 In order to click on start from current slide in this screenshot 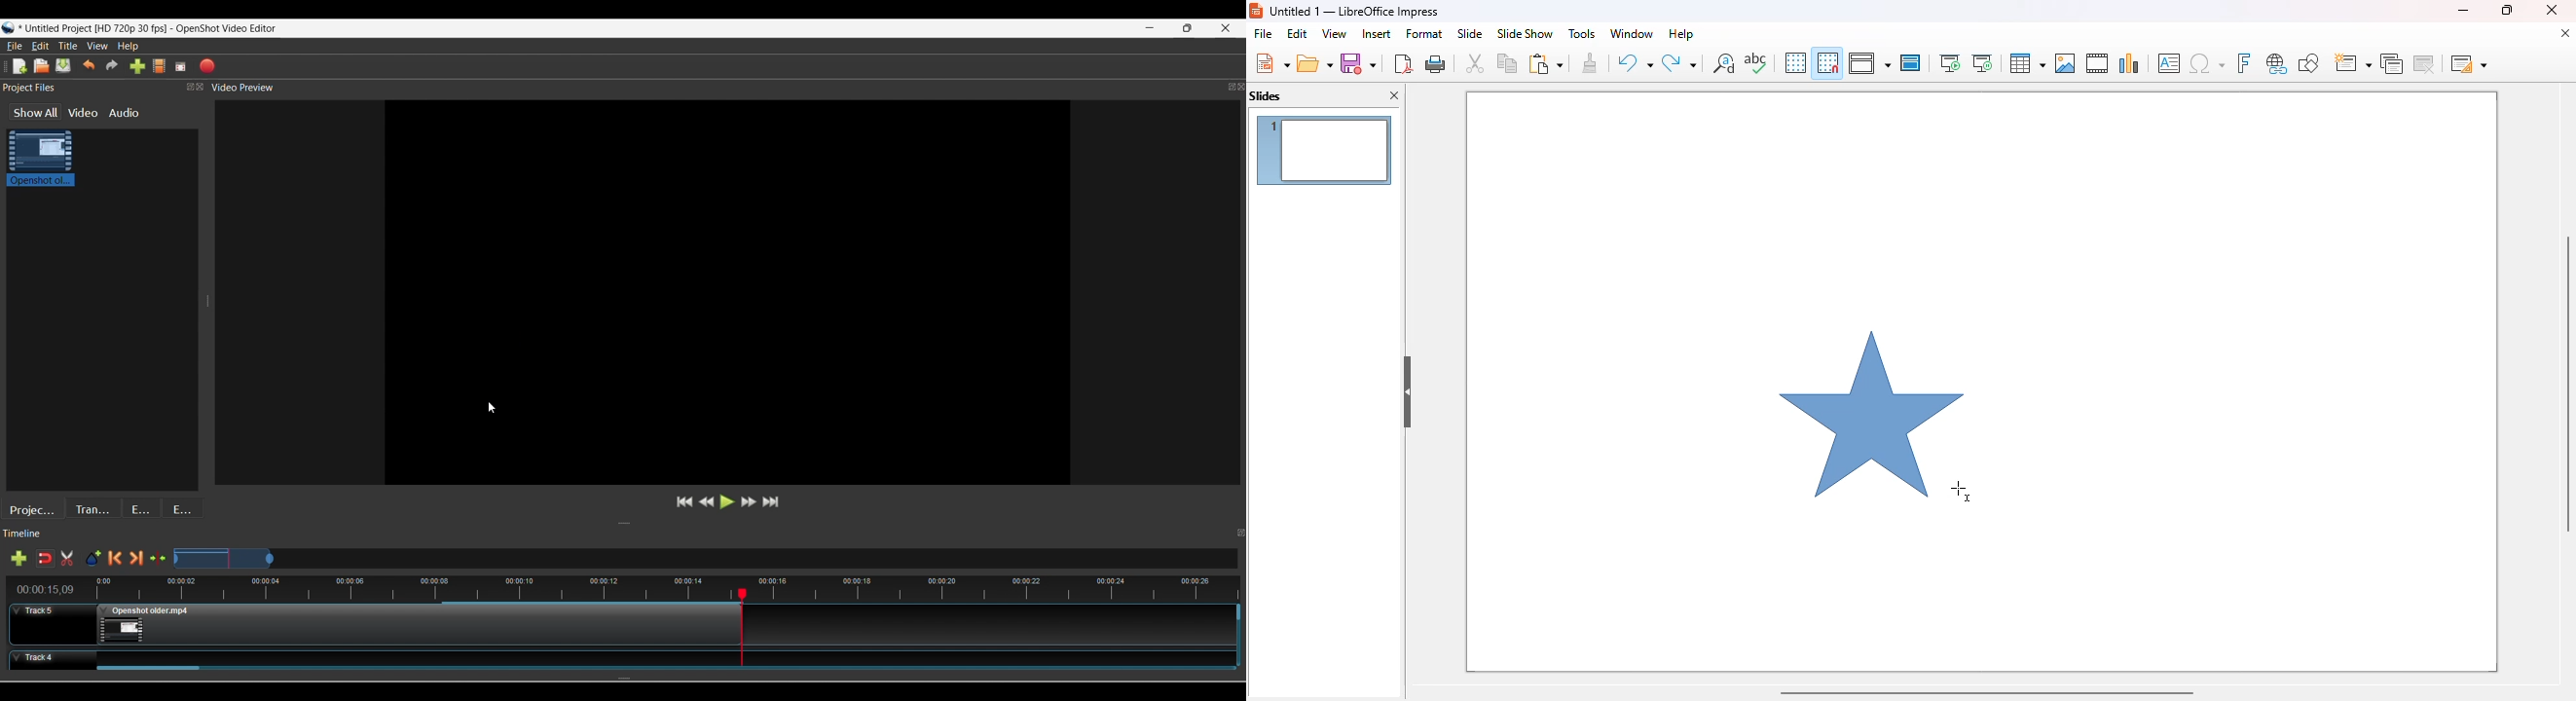, I will do `click(1982, 63)`.